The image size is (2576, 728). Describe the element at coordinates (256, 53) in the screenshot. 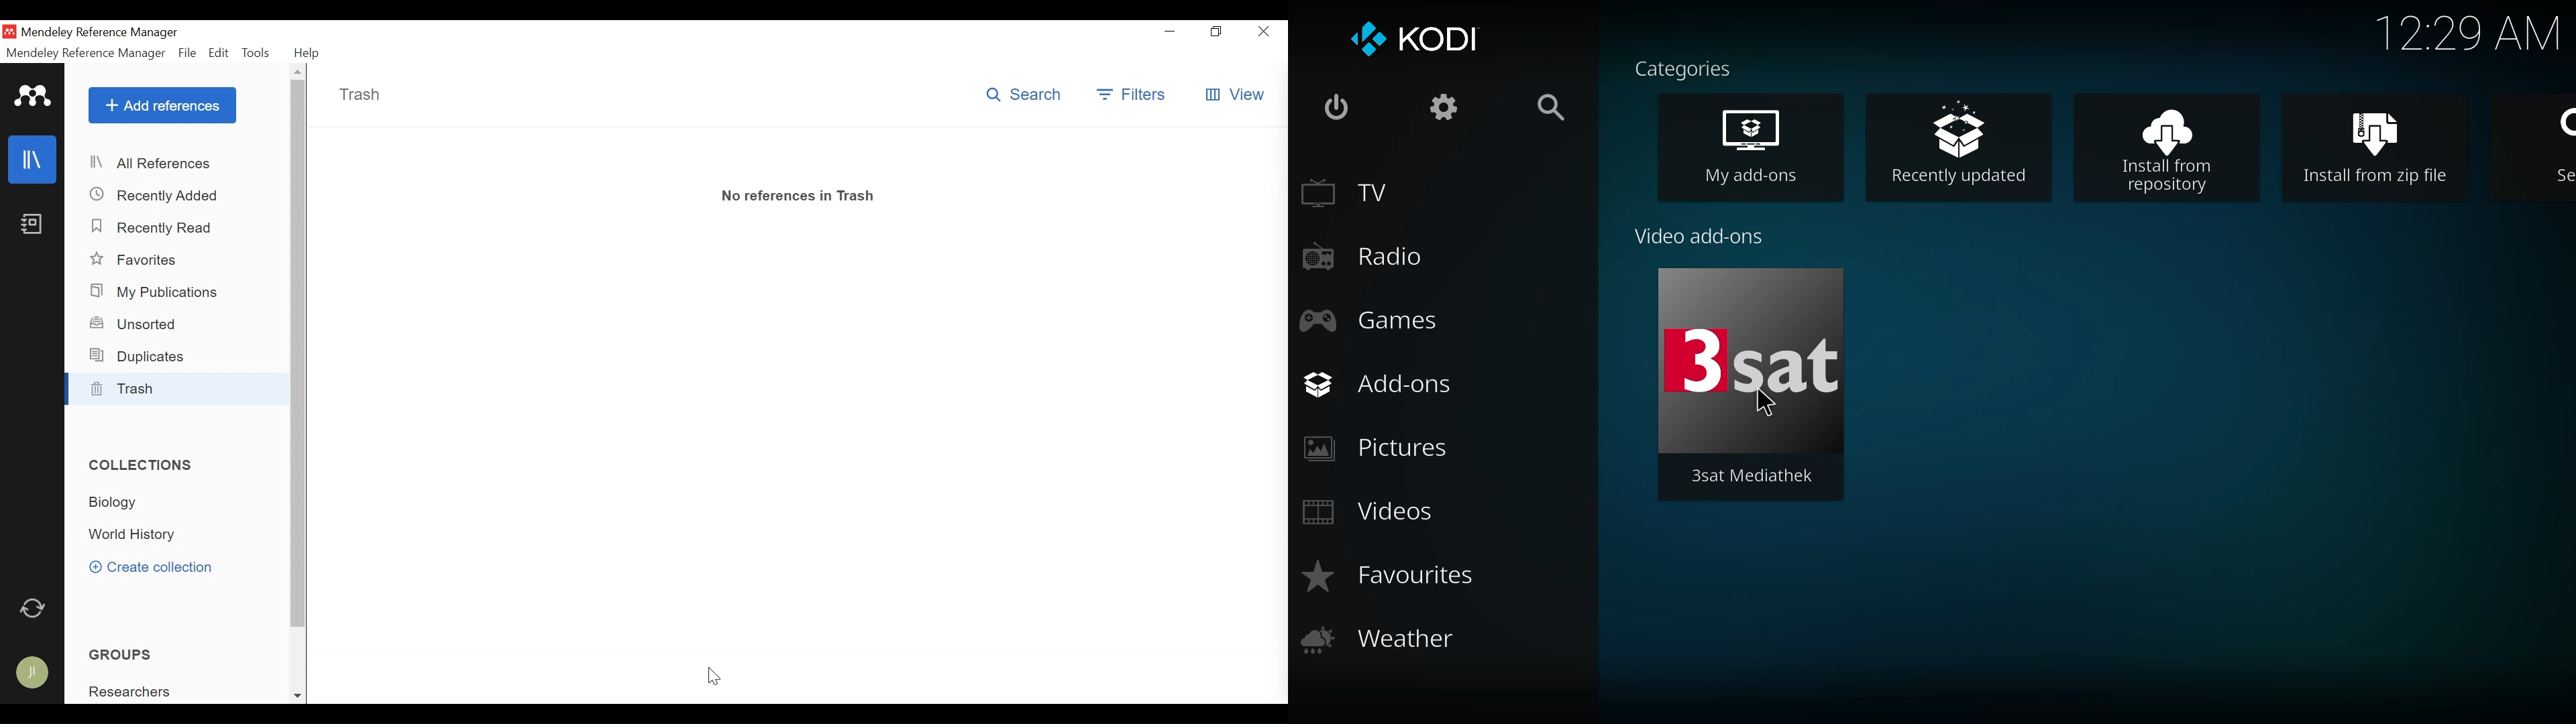

I see `Tools` at that location.